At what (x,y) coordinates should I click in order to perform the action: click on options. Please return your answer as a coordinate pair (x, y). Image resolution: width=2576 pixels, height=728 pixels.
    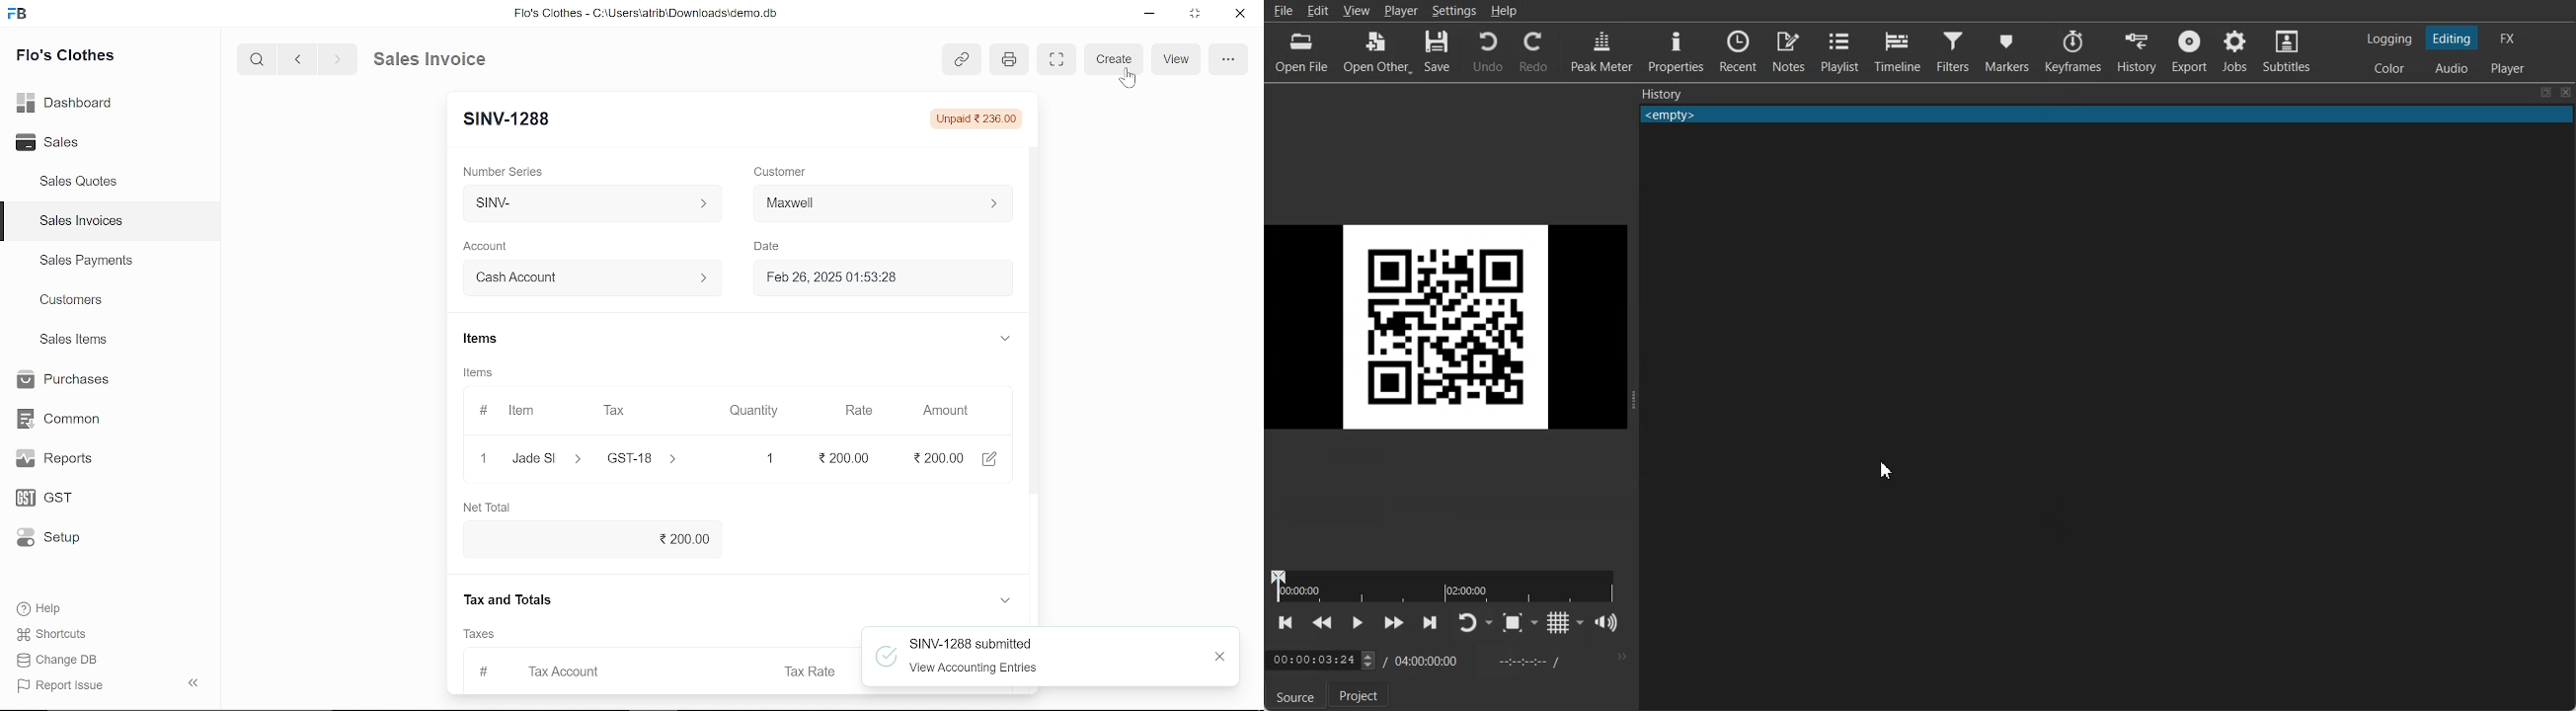
    Looking at the image, I should click on (1227, 58).